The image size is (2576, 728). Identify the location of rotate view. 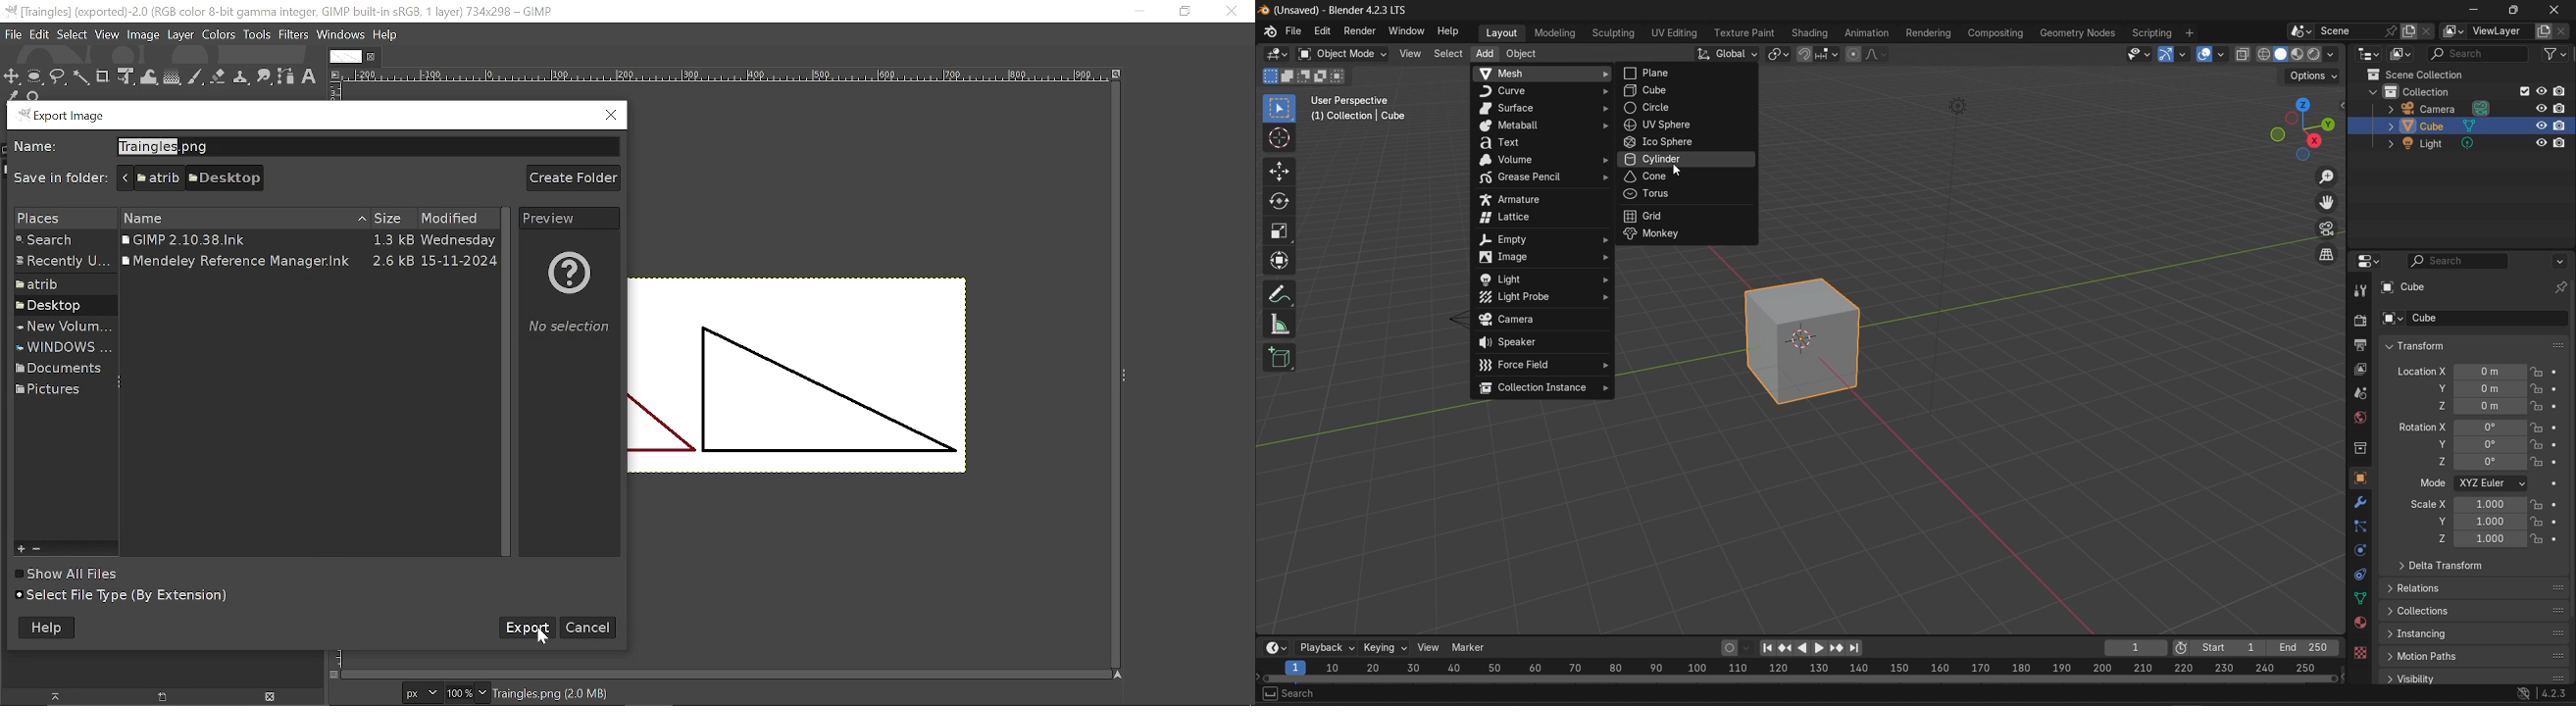
(1493, 695).